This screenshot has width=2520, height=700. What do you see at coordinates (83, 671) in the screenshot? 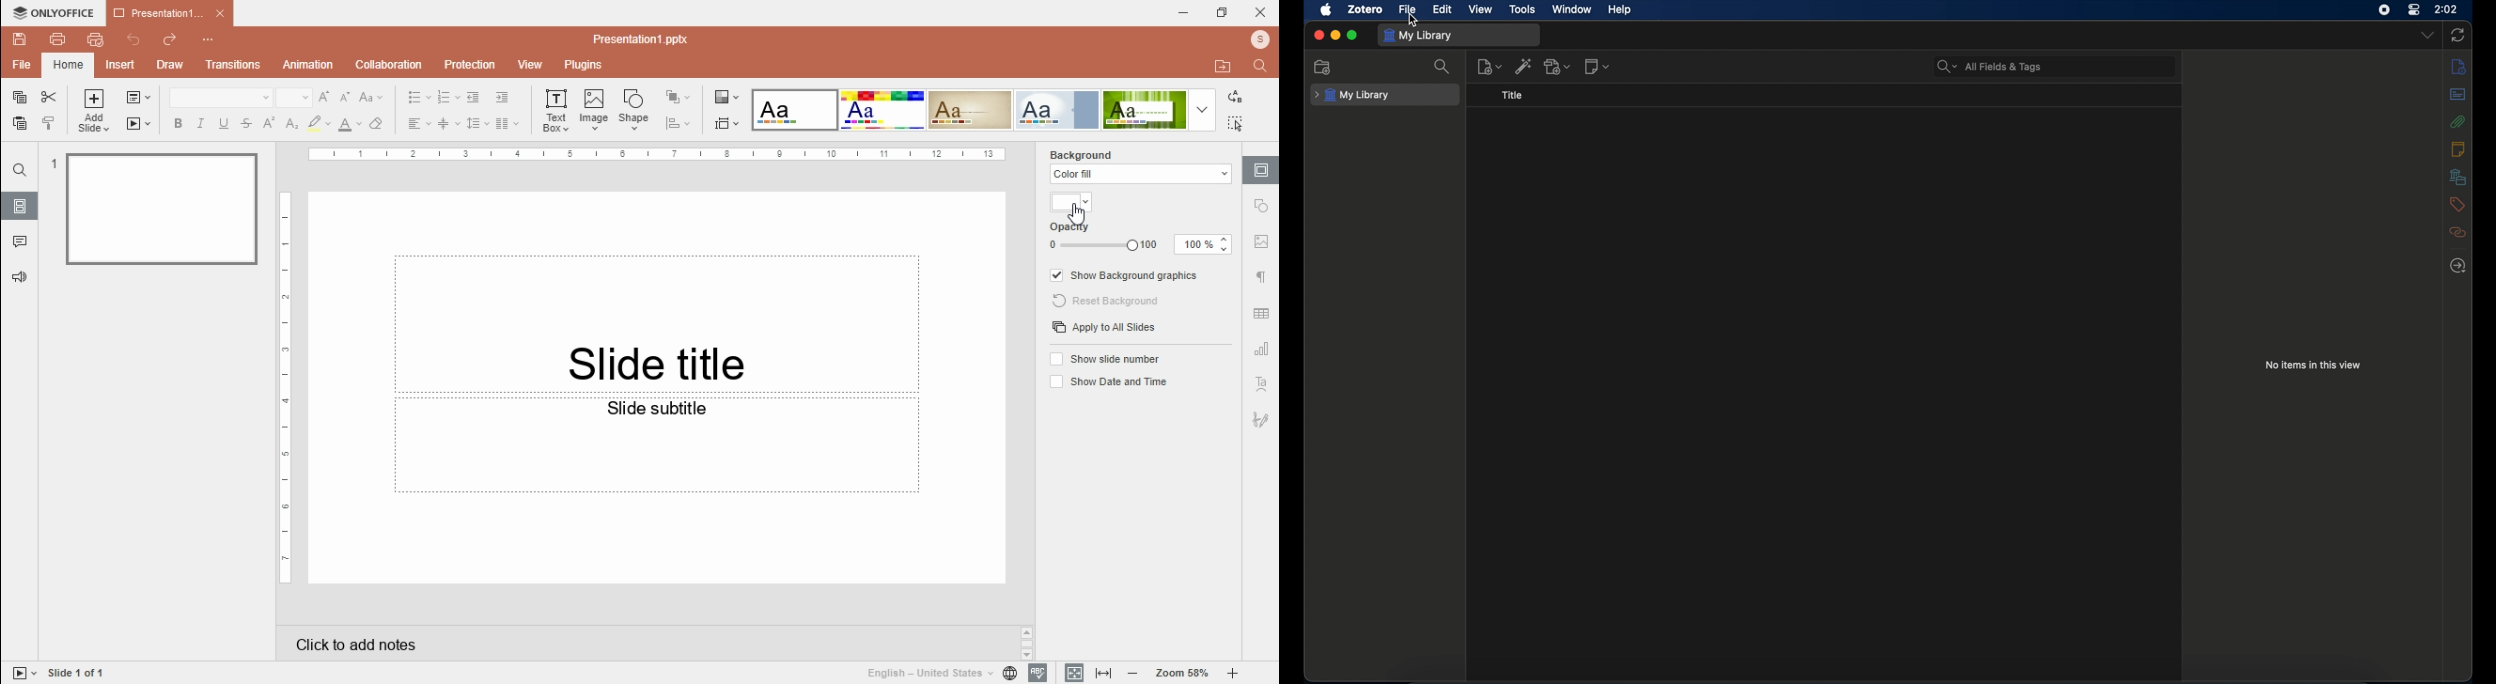
I see `slide number` at bounding box center [83, 671].